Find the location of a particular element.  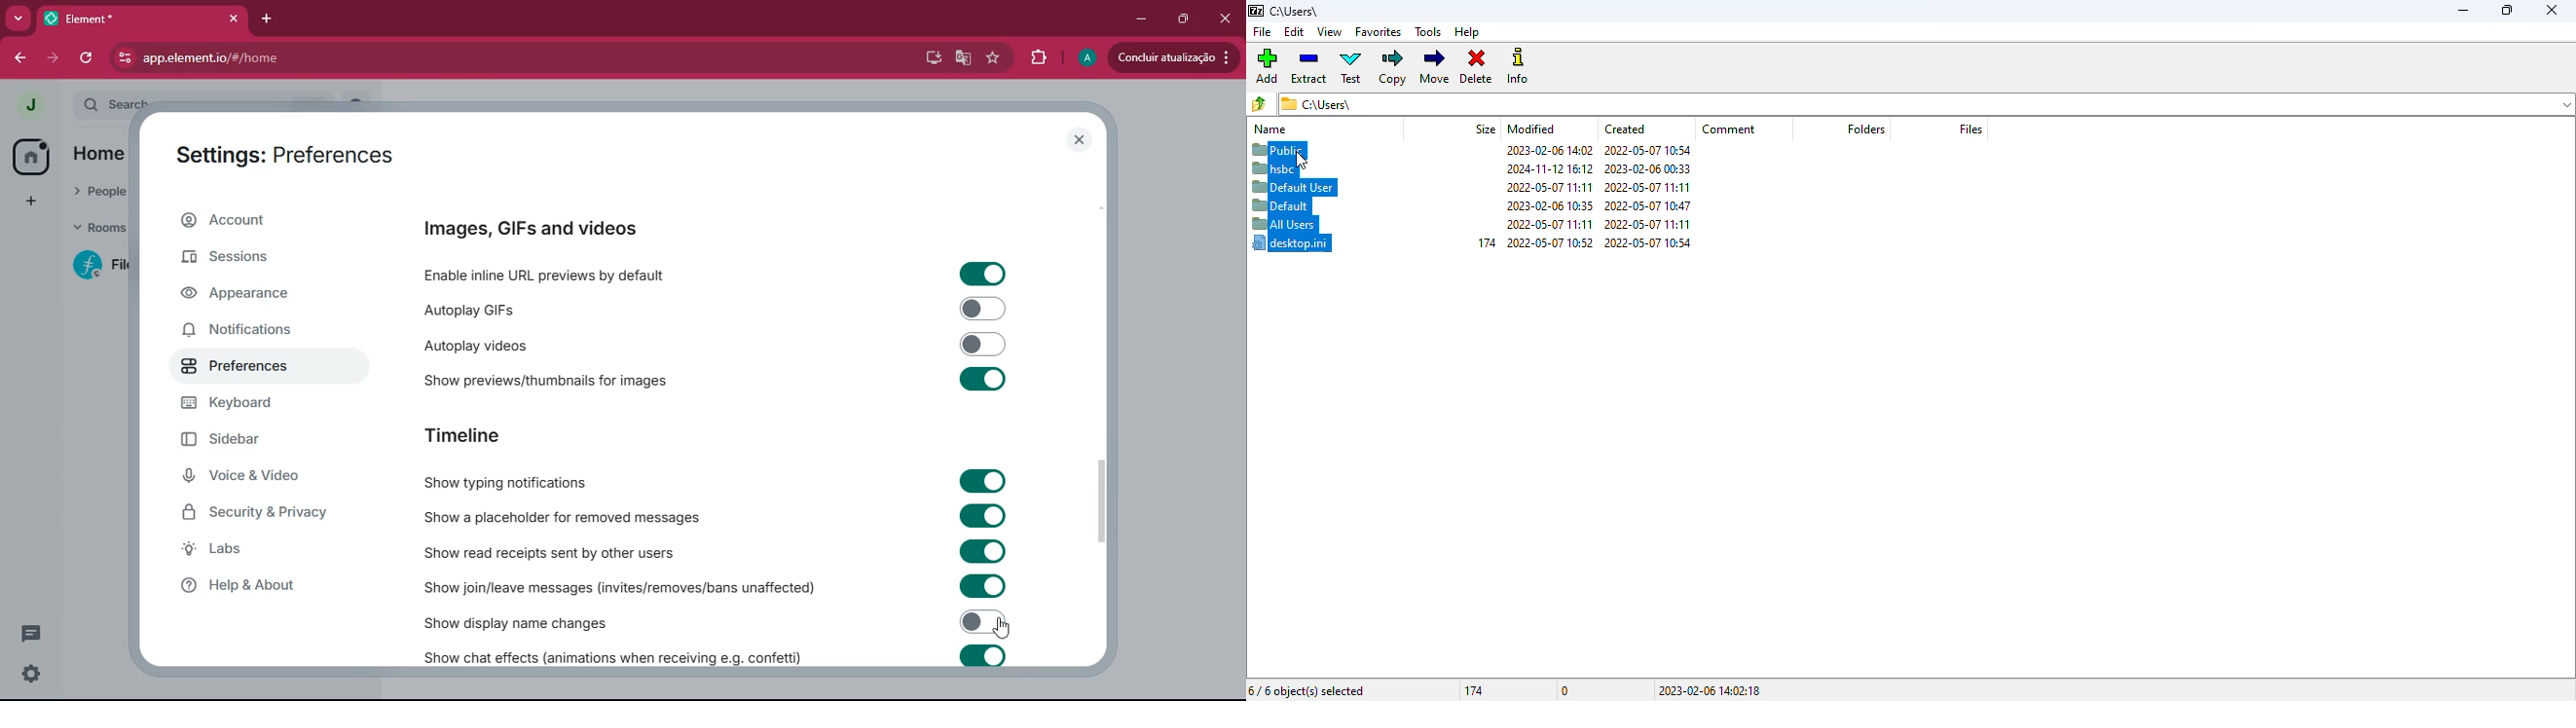

 2022-05-07 10:54 is located at coordinates (1653, 243).